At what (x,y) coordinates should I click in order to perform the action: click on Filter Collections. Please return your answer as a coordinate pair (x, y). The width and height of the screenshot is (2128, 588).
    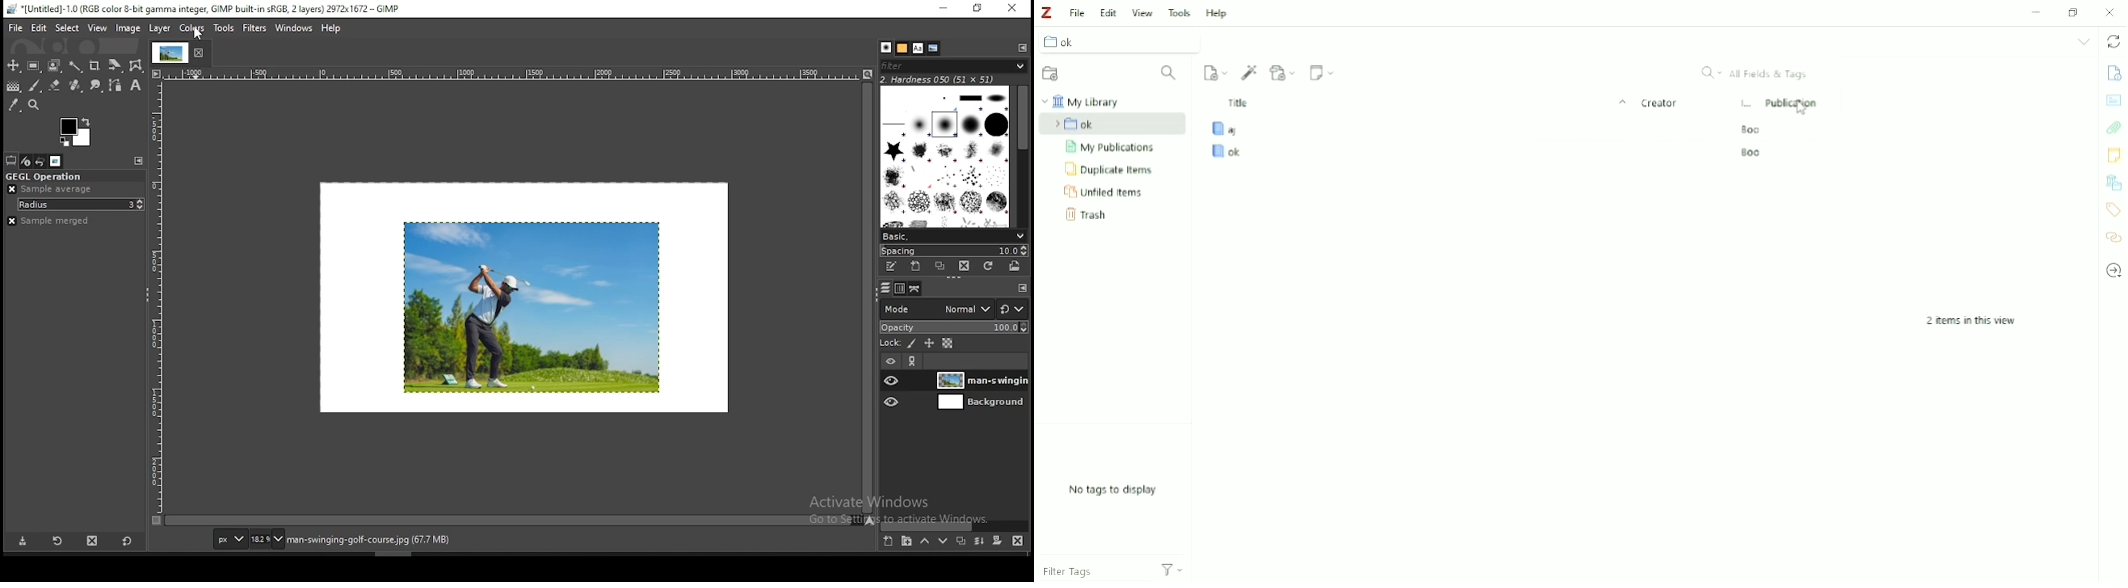
    Looking at the image, I should click on (1170, 73).